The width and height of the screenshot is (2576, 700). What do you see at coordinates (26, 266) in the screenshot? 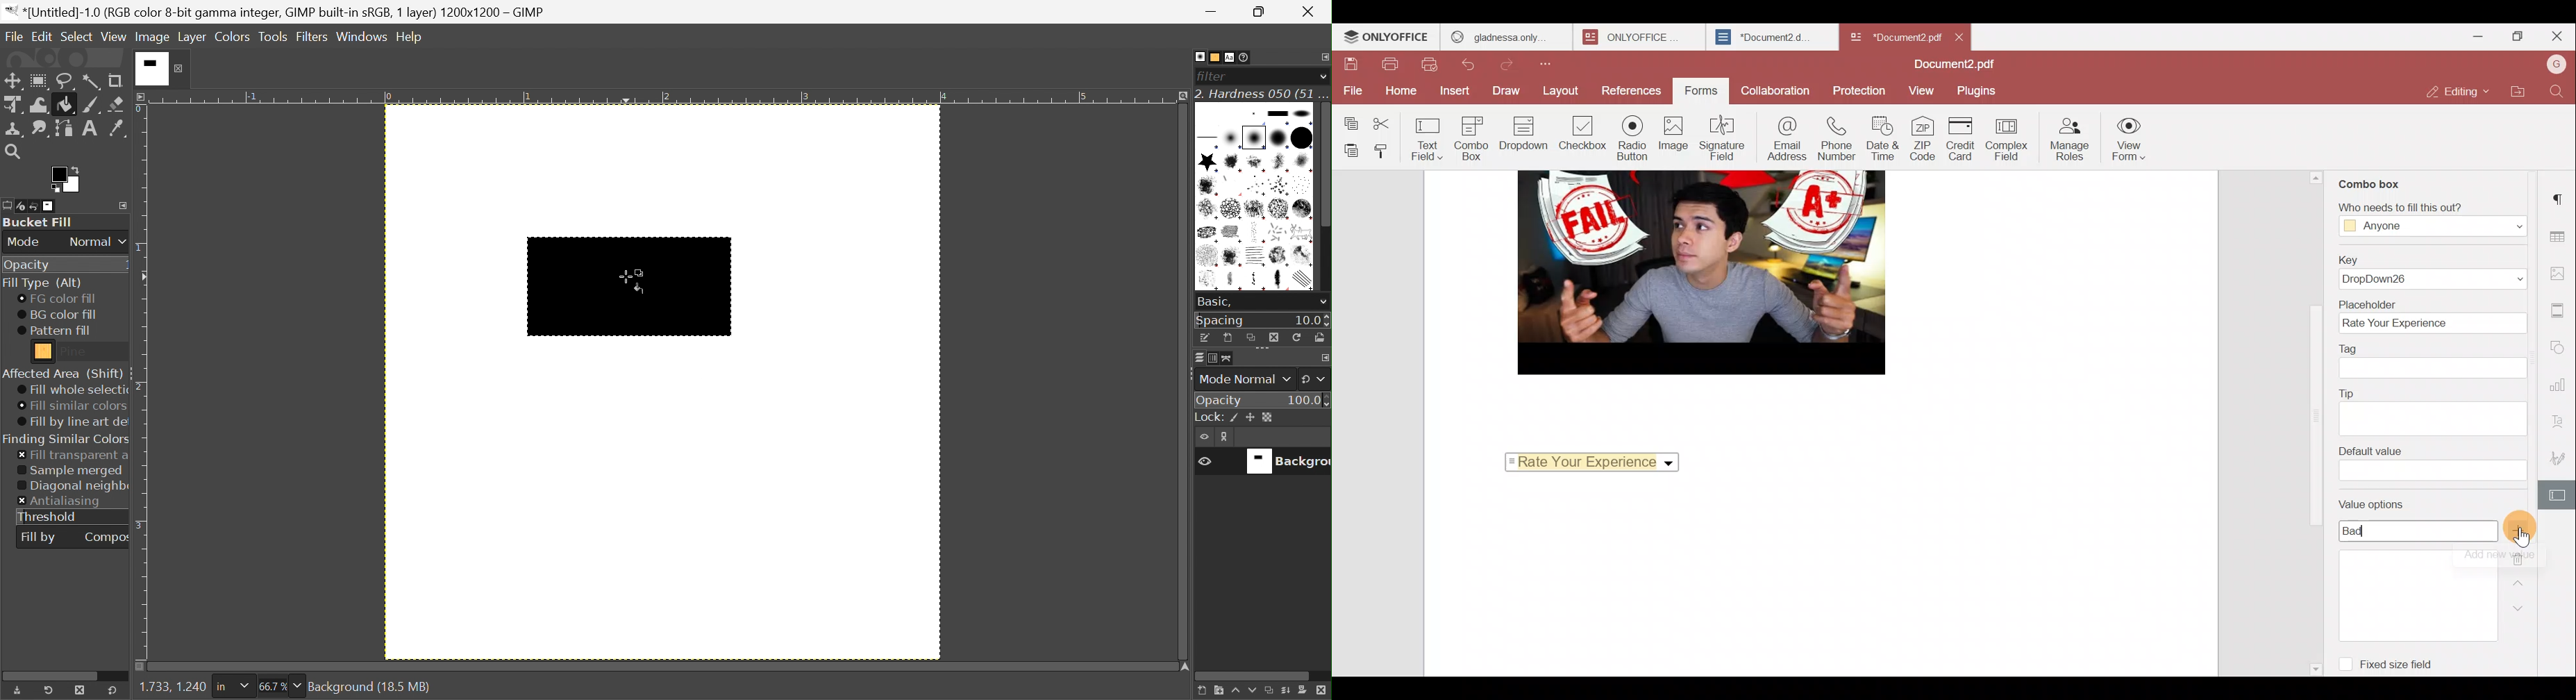
I see `Opacity` at bounding box center [26, 266].